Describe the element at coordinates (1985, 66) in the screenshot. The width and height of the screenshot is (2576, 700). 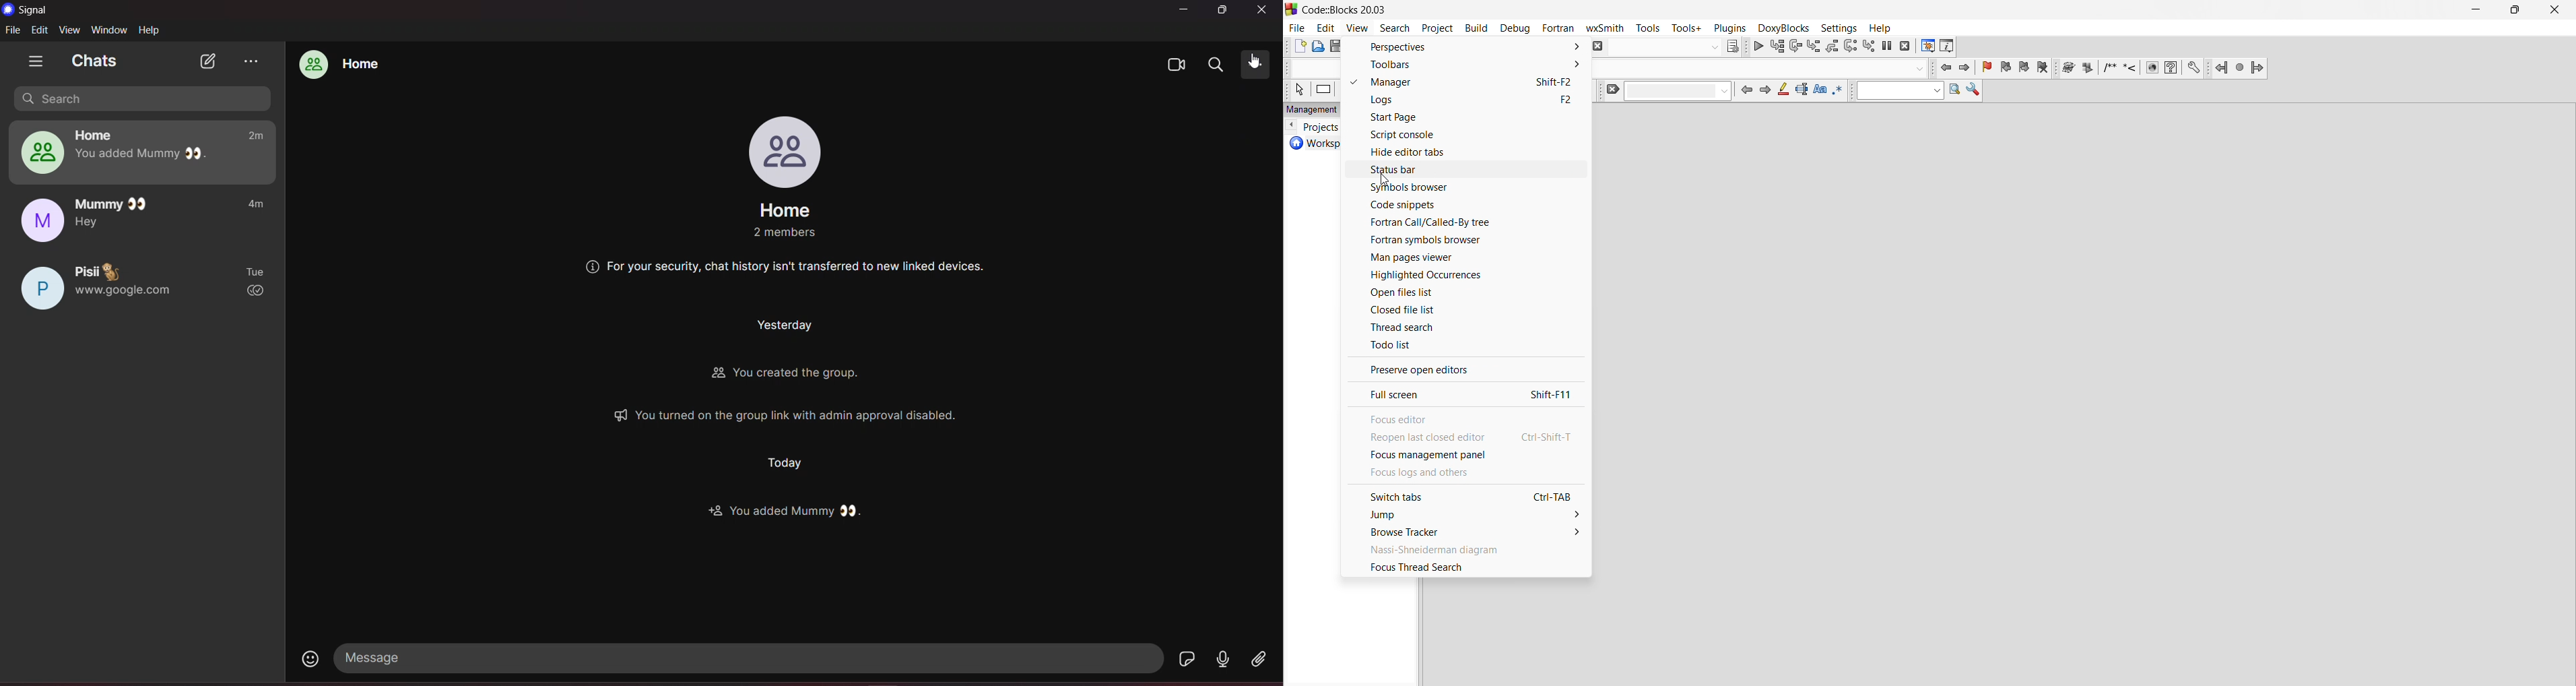
I see `toggle bookmark` at that location.